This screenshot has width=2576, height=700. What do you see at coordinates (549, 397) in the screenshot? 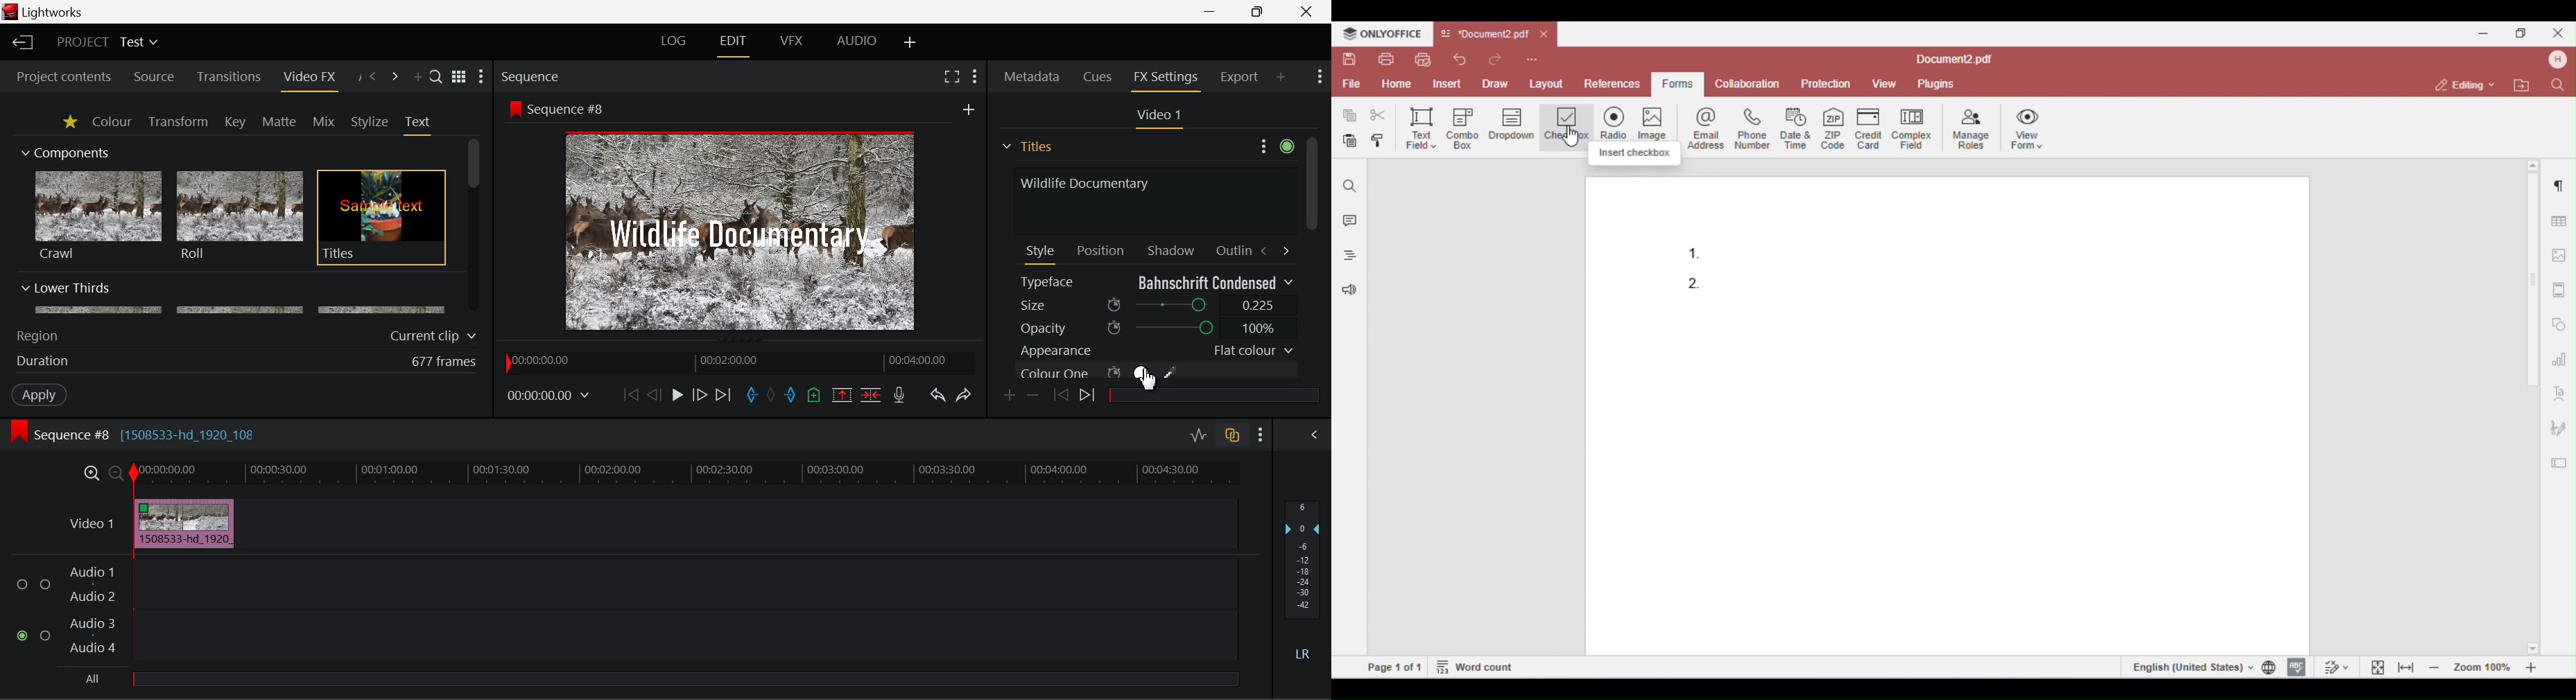
I see `Frame Time` at bounding box center [549, 397].